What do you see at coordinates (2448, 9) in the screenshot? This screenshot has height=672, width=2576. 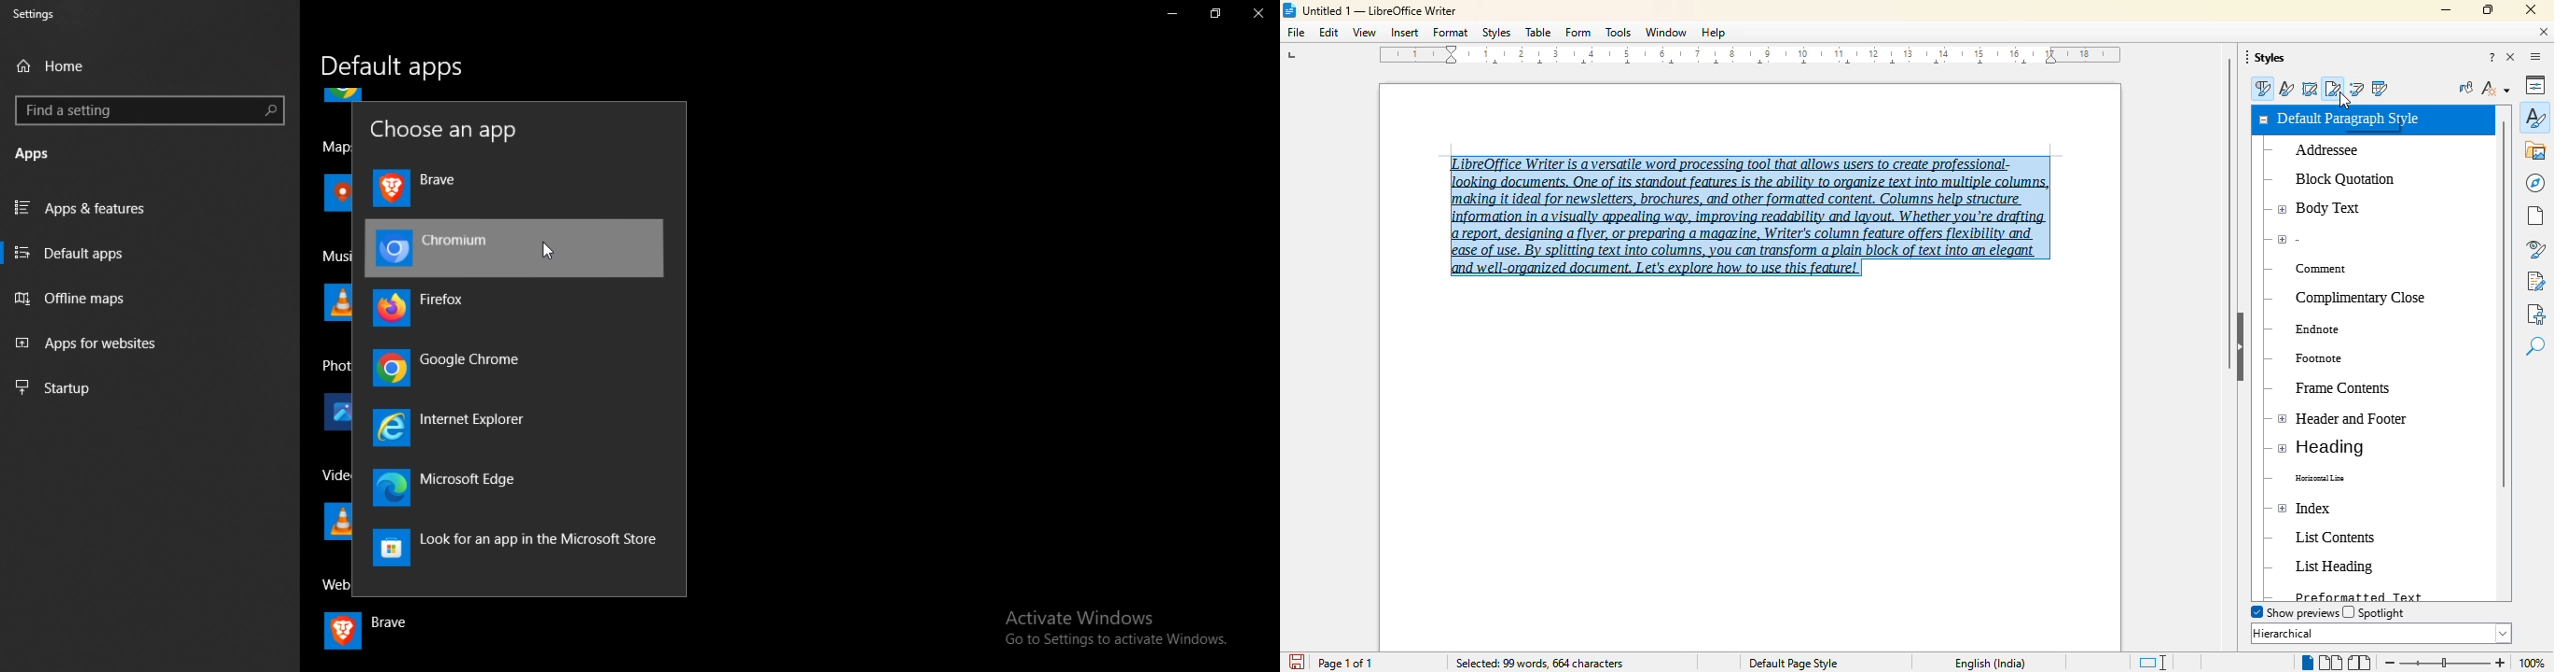 I see `minimize` at bounding box center [2448, 9].